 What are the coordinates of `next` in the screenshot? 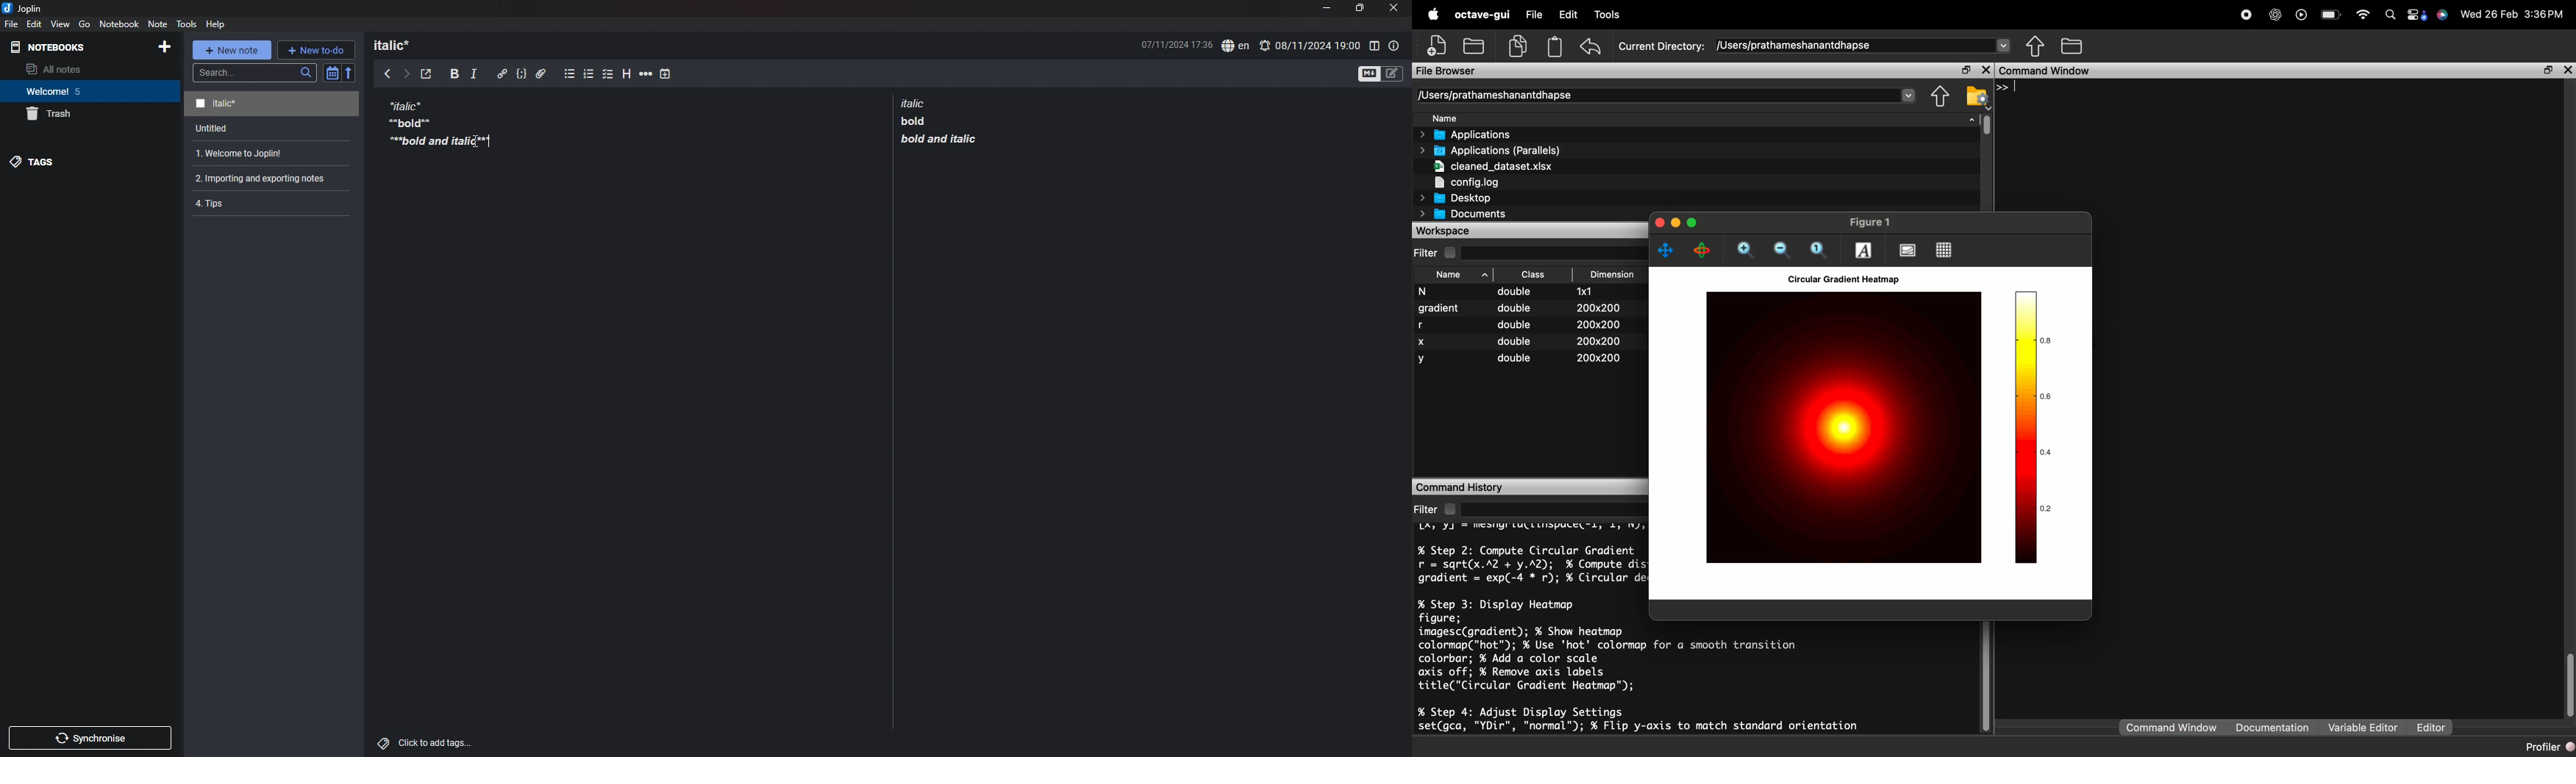 It's located at (407, 74).